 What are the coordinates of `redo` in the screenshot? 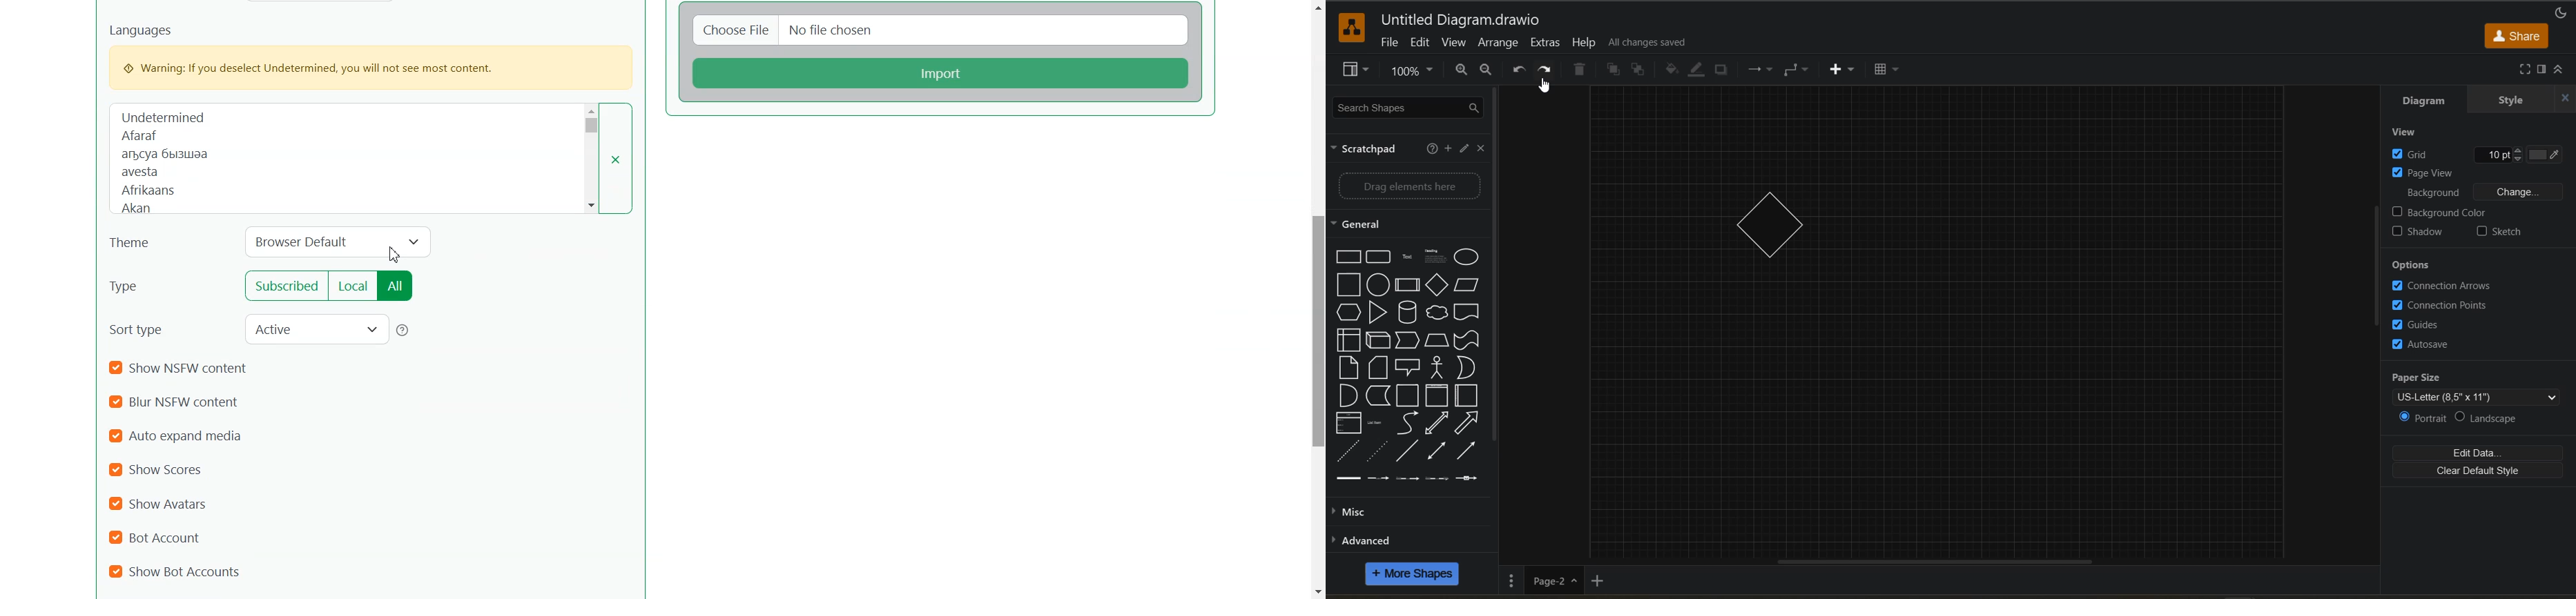 It's located at (1546, 70).